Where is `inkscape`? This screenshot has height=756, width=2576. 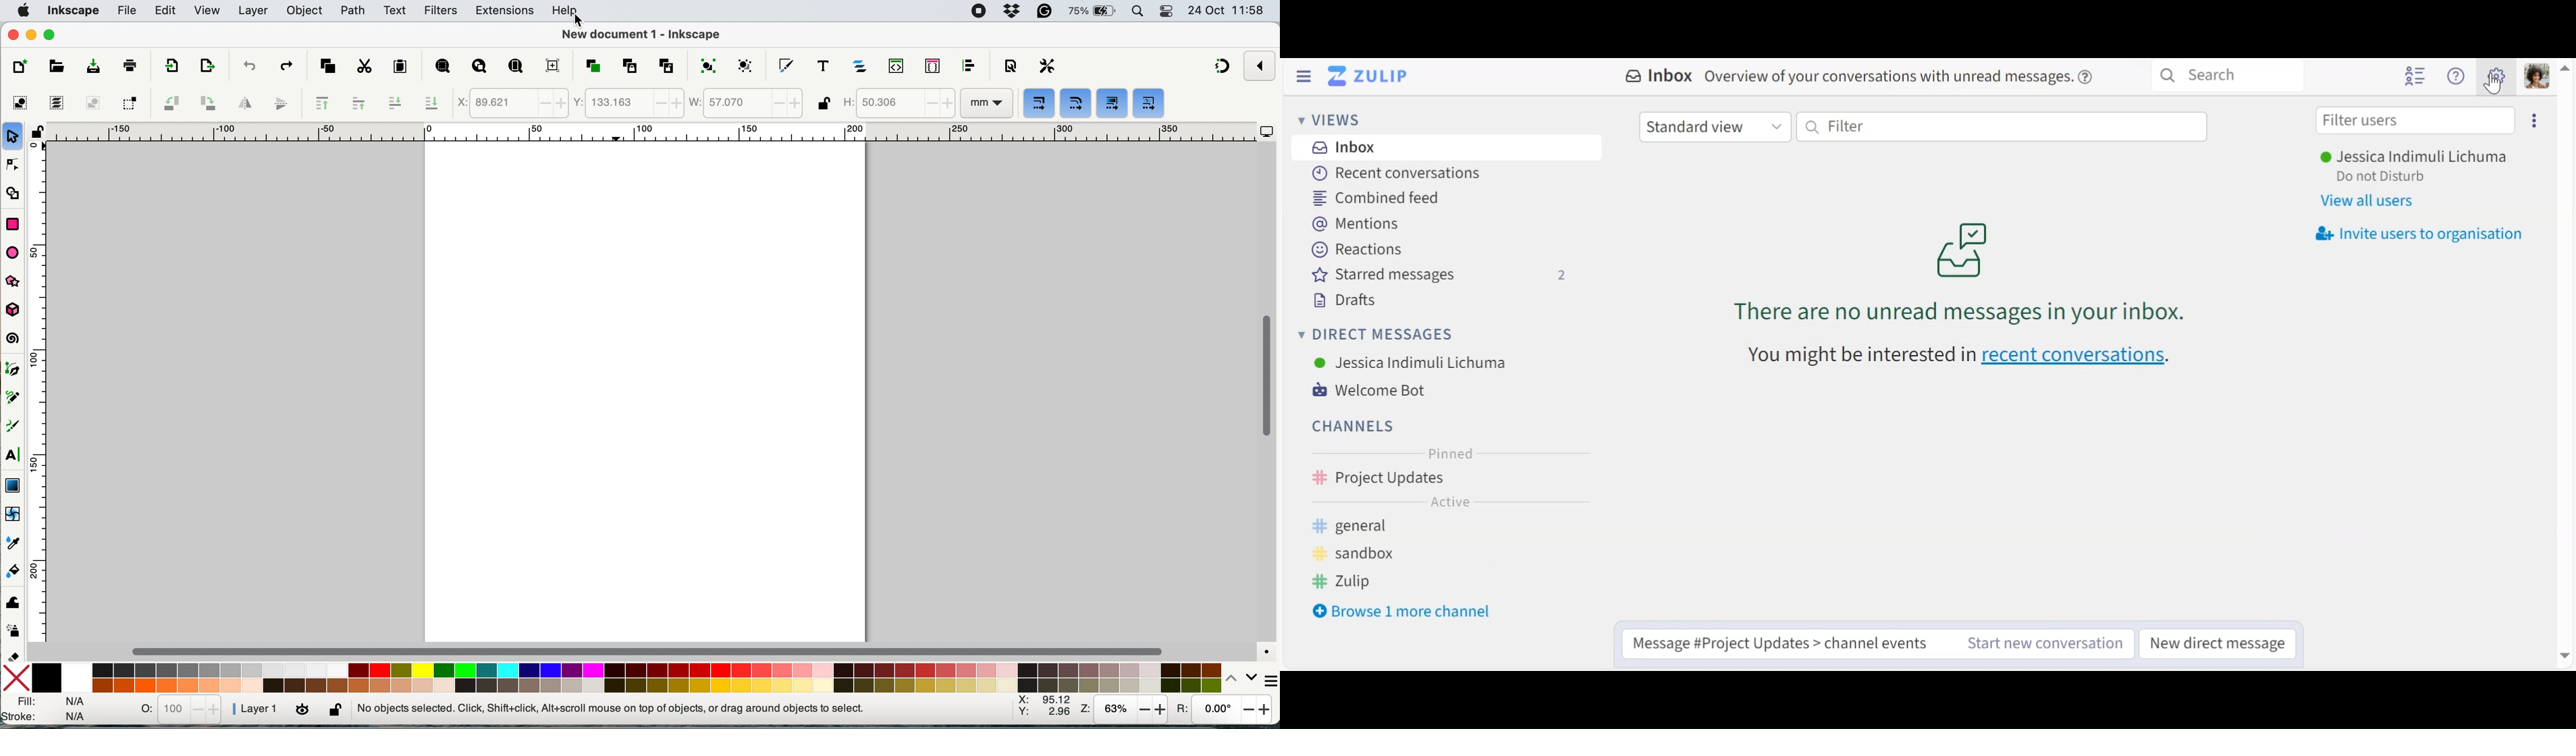
inkscape is located at coordinates (73, 10).